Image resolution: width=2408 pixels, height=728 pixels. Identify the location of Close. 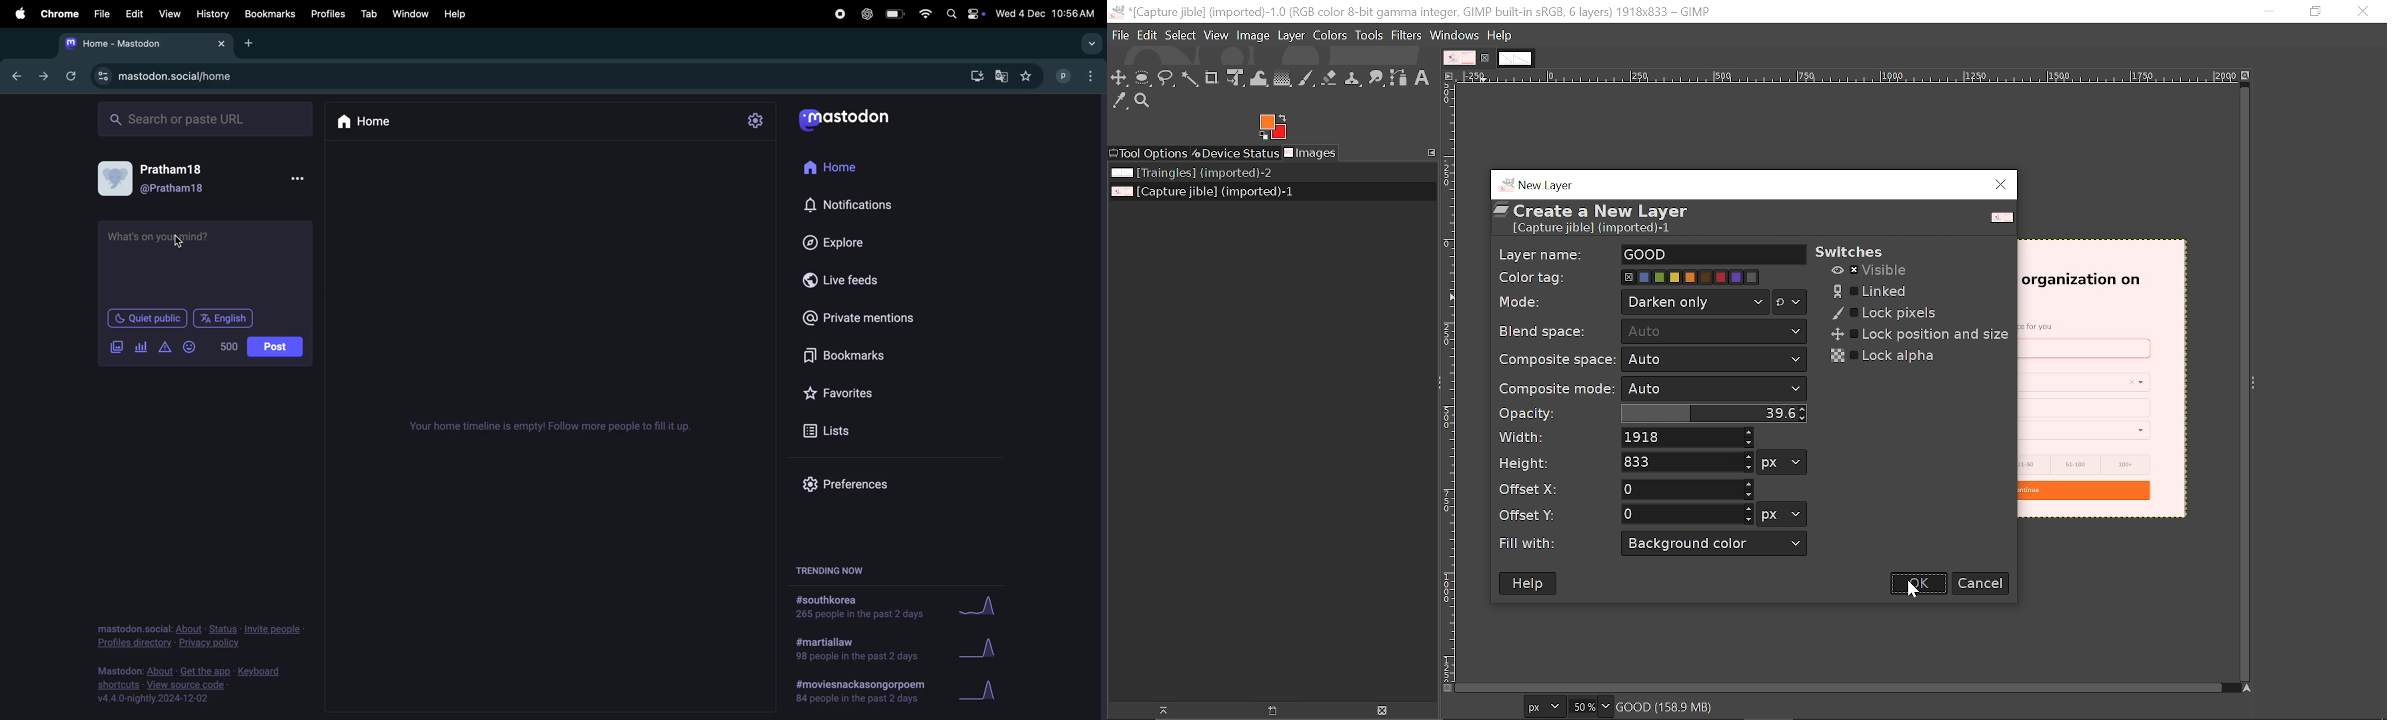
(2364, 13).